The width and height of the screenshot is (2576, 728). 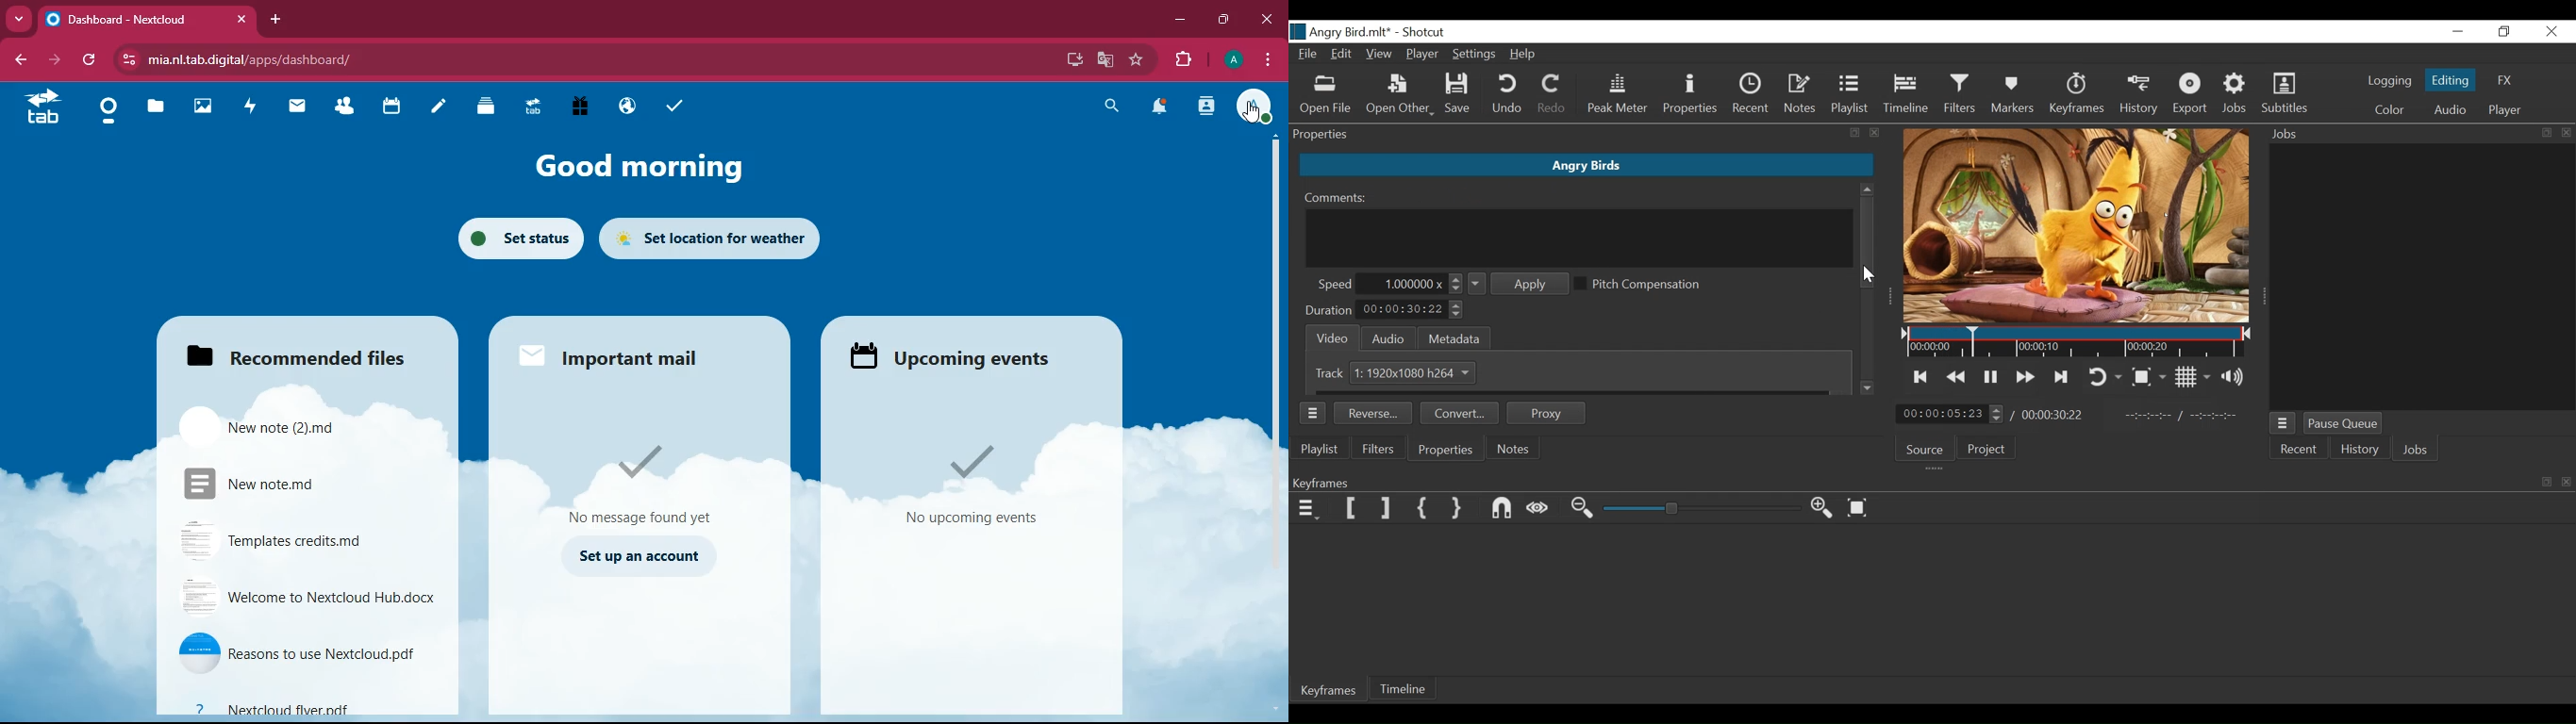 I want to click on View, so click(x=1378, y=53).